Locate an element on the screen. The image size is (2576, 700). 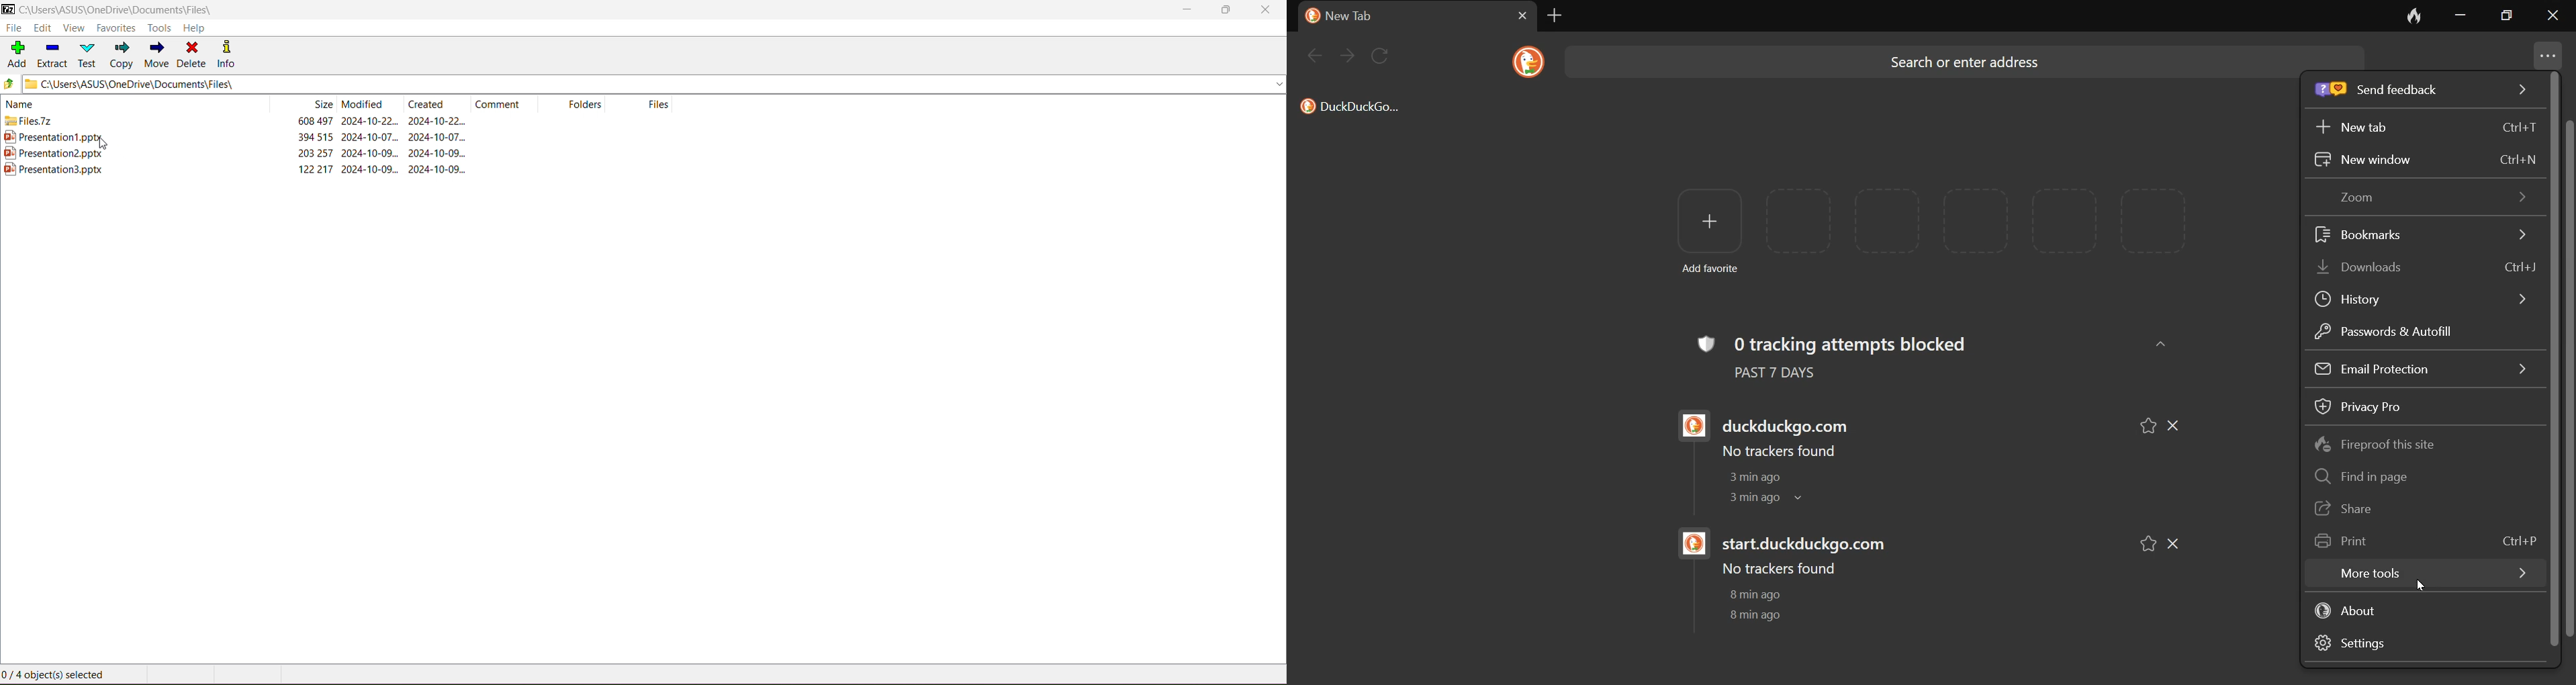
size is located at coordinates (322, 104).